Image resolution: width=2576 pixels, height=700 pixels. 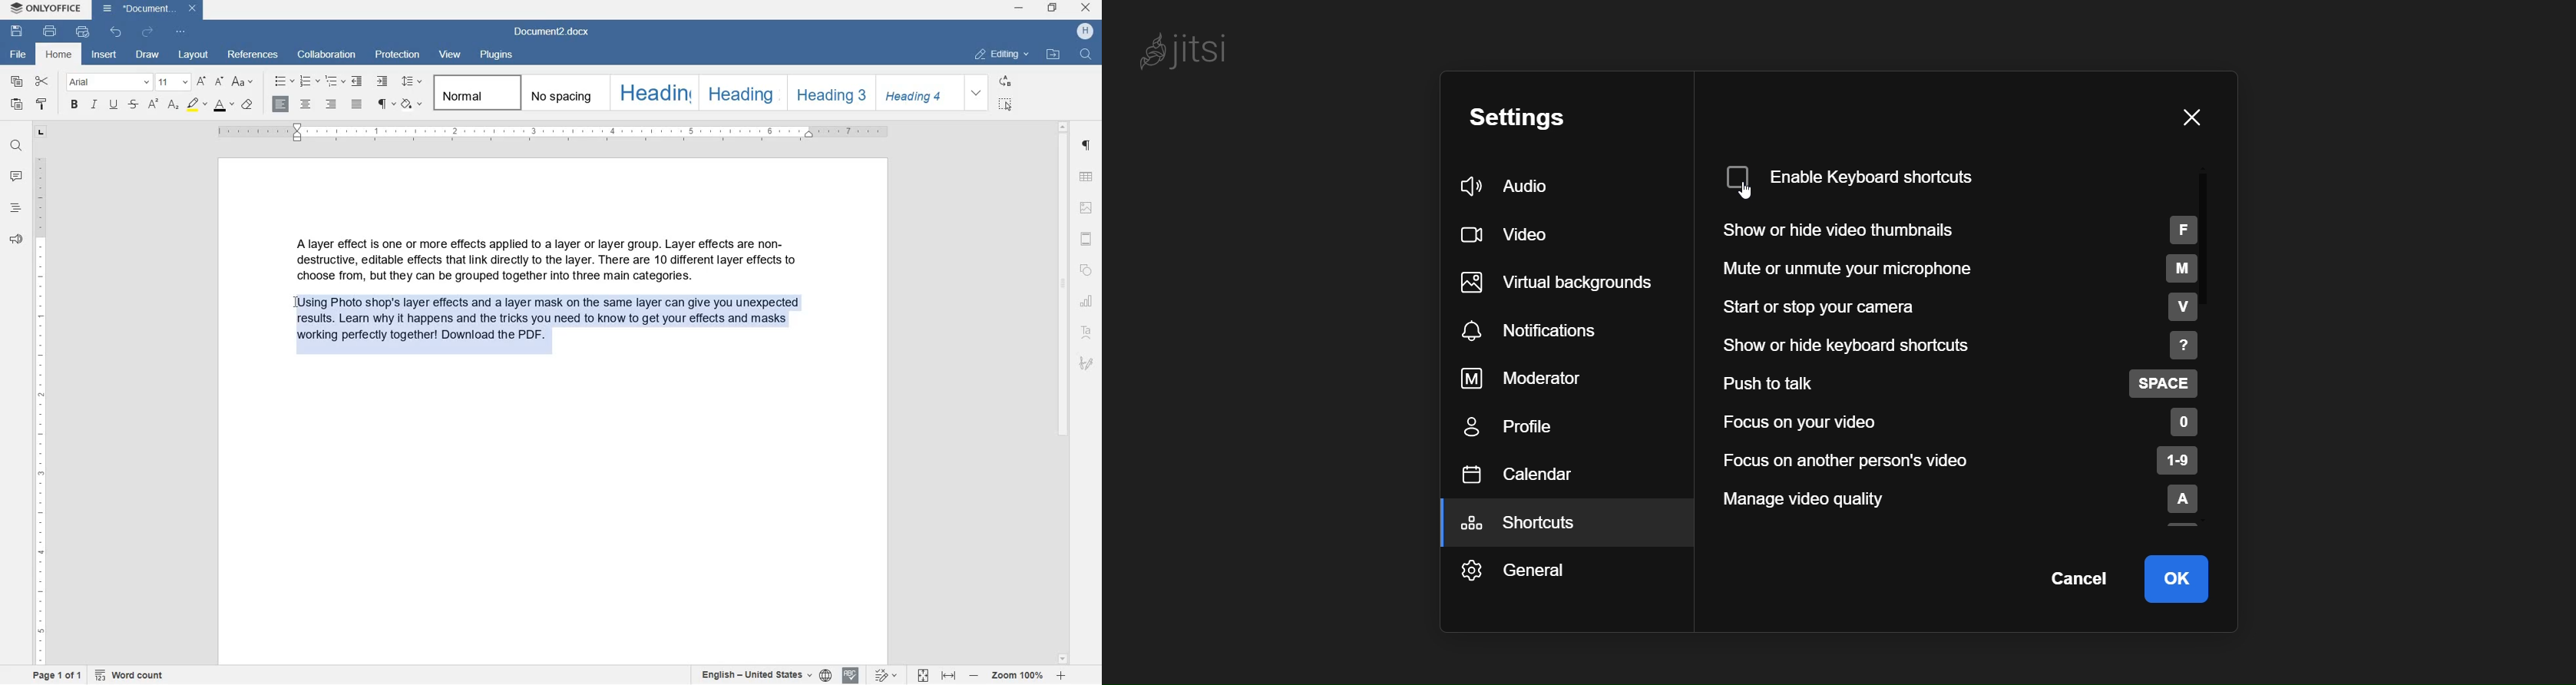 I want to click on ITALIC, so click(x=93, y=106).